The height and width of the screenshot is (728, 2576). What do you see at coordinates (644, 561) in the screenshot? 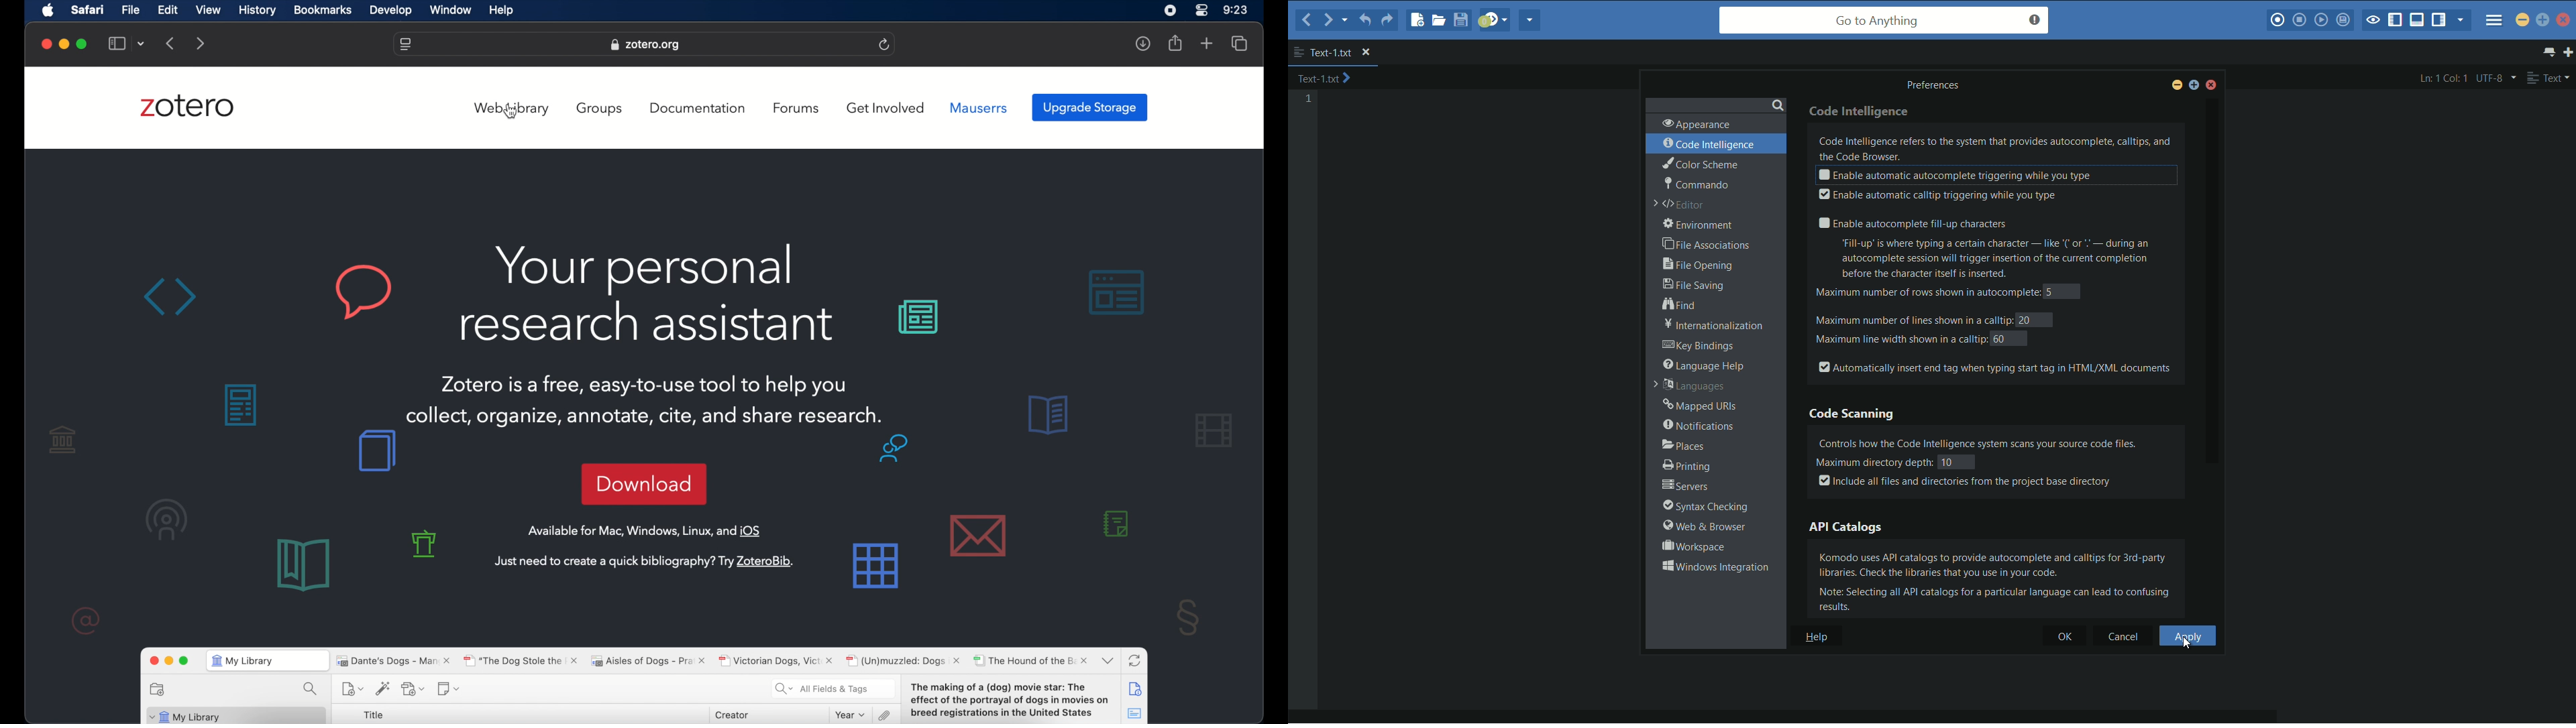
I see `just need to create a quick bibliography? try zoterobib.` at bounding box center [644, 561].